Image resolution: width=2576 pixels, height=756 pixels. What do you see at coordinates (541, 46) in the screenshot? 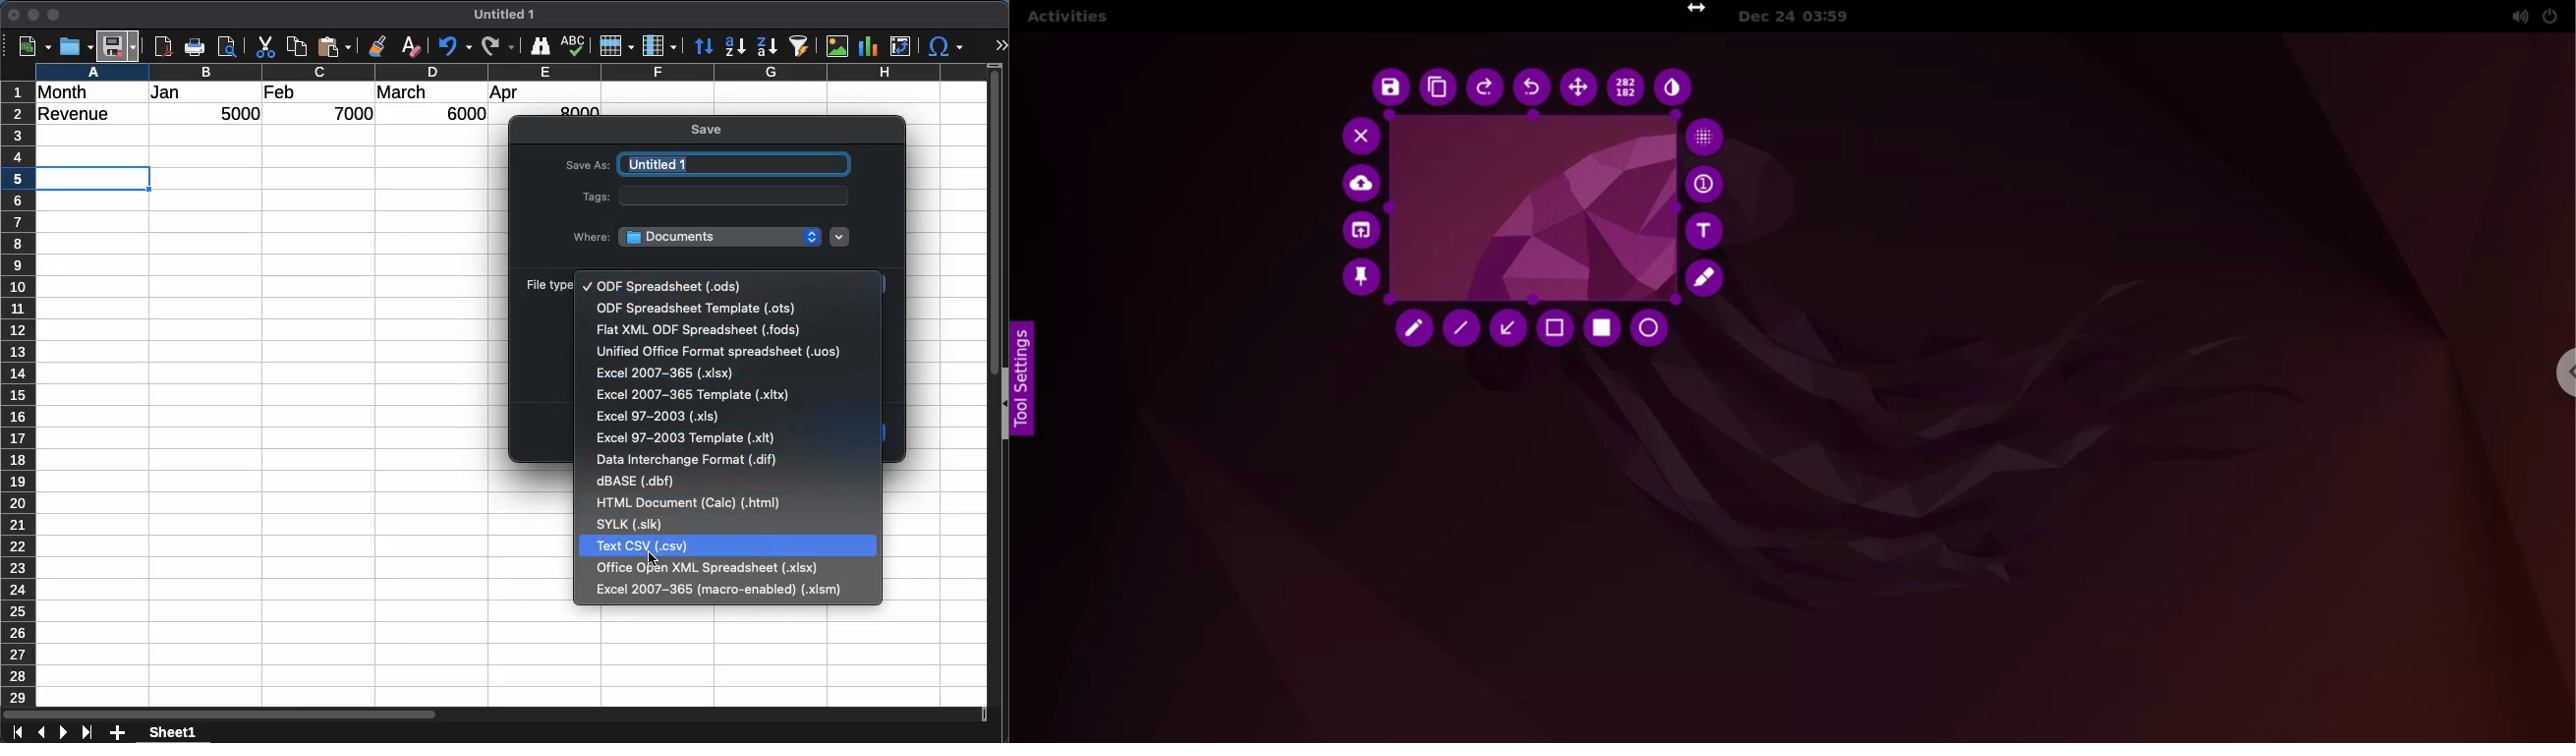
I see `finder` at bounding box center [541, 46].